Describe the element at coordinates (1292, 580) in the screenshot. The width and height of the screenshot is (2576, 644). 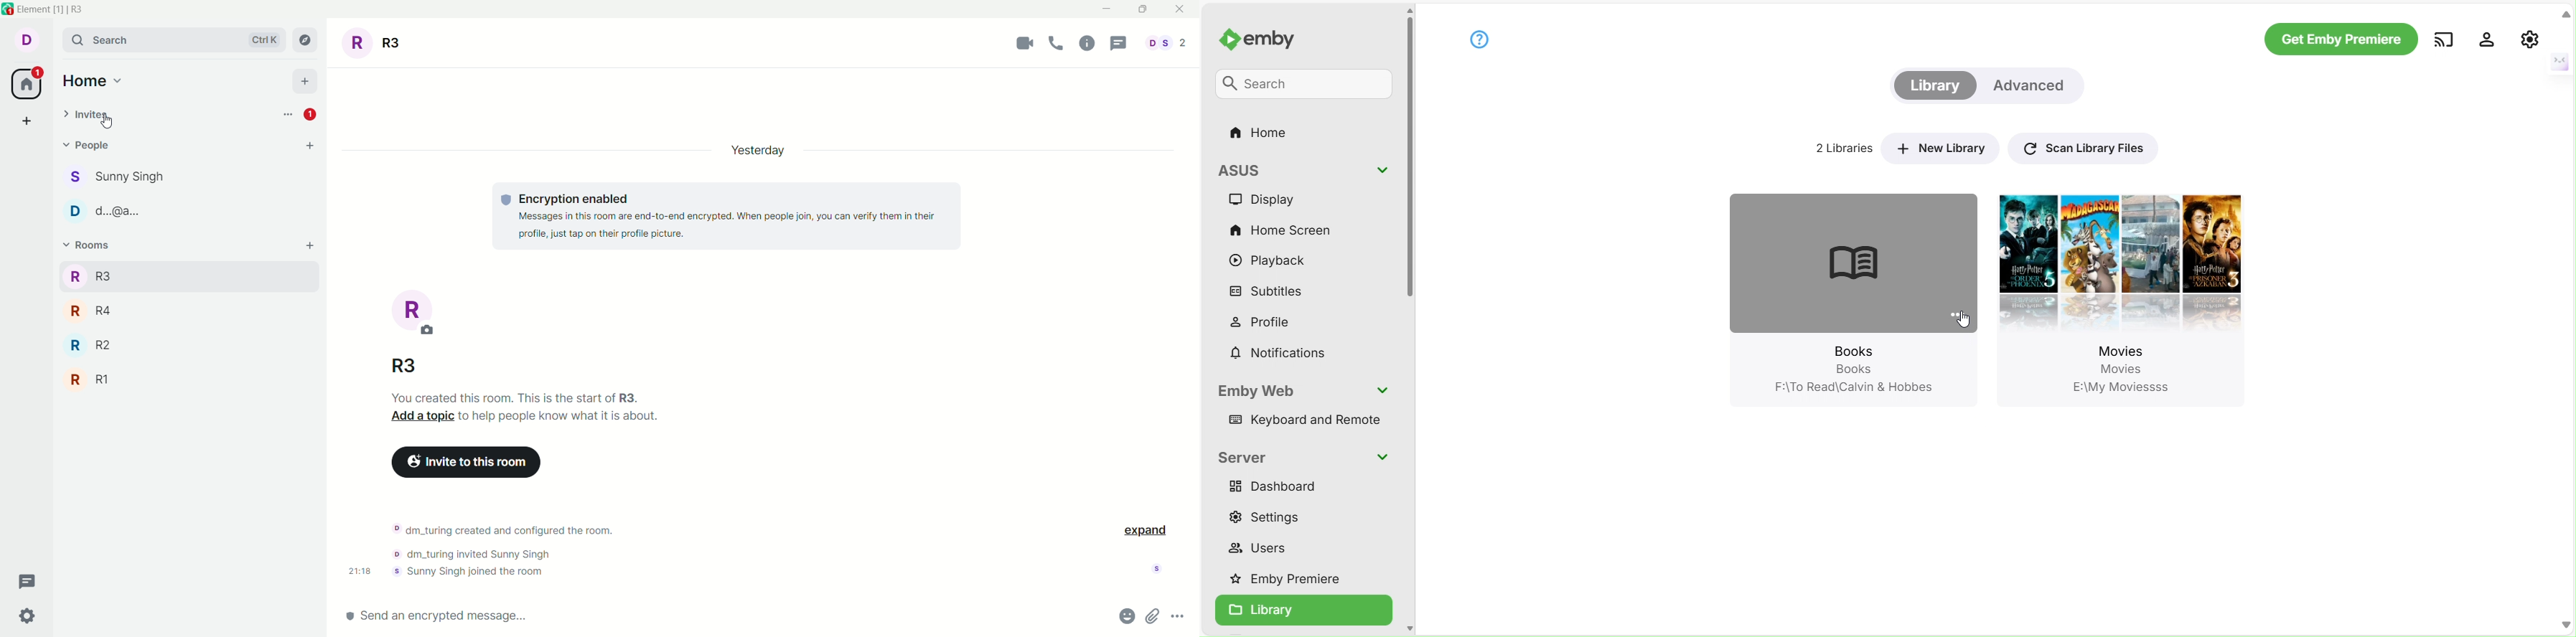
I see `Emby Premiere` at that location.